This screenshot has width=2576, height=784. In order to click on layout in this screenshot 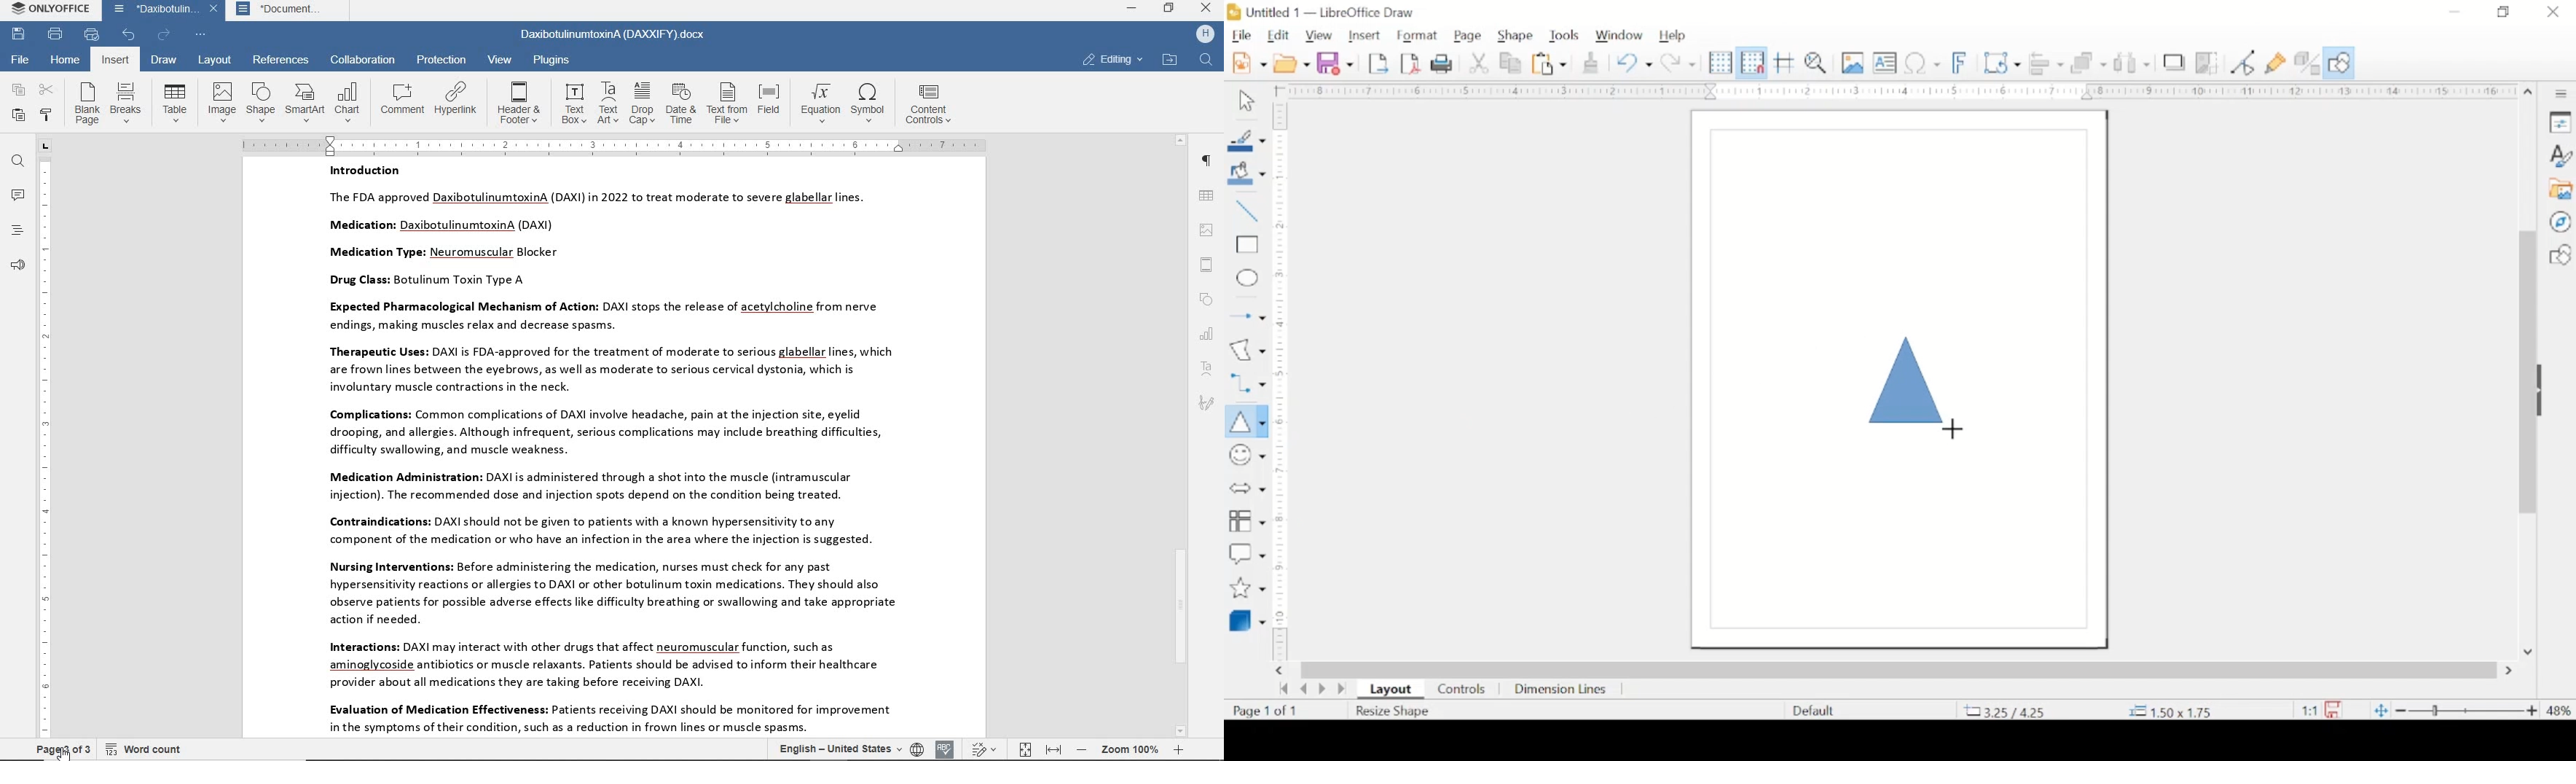, I will do `click(1390, 690)`.